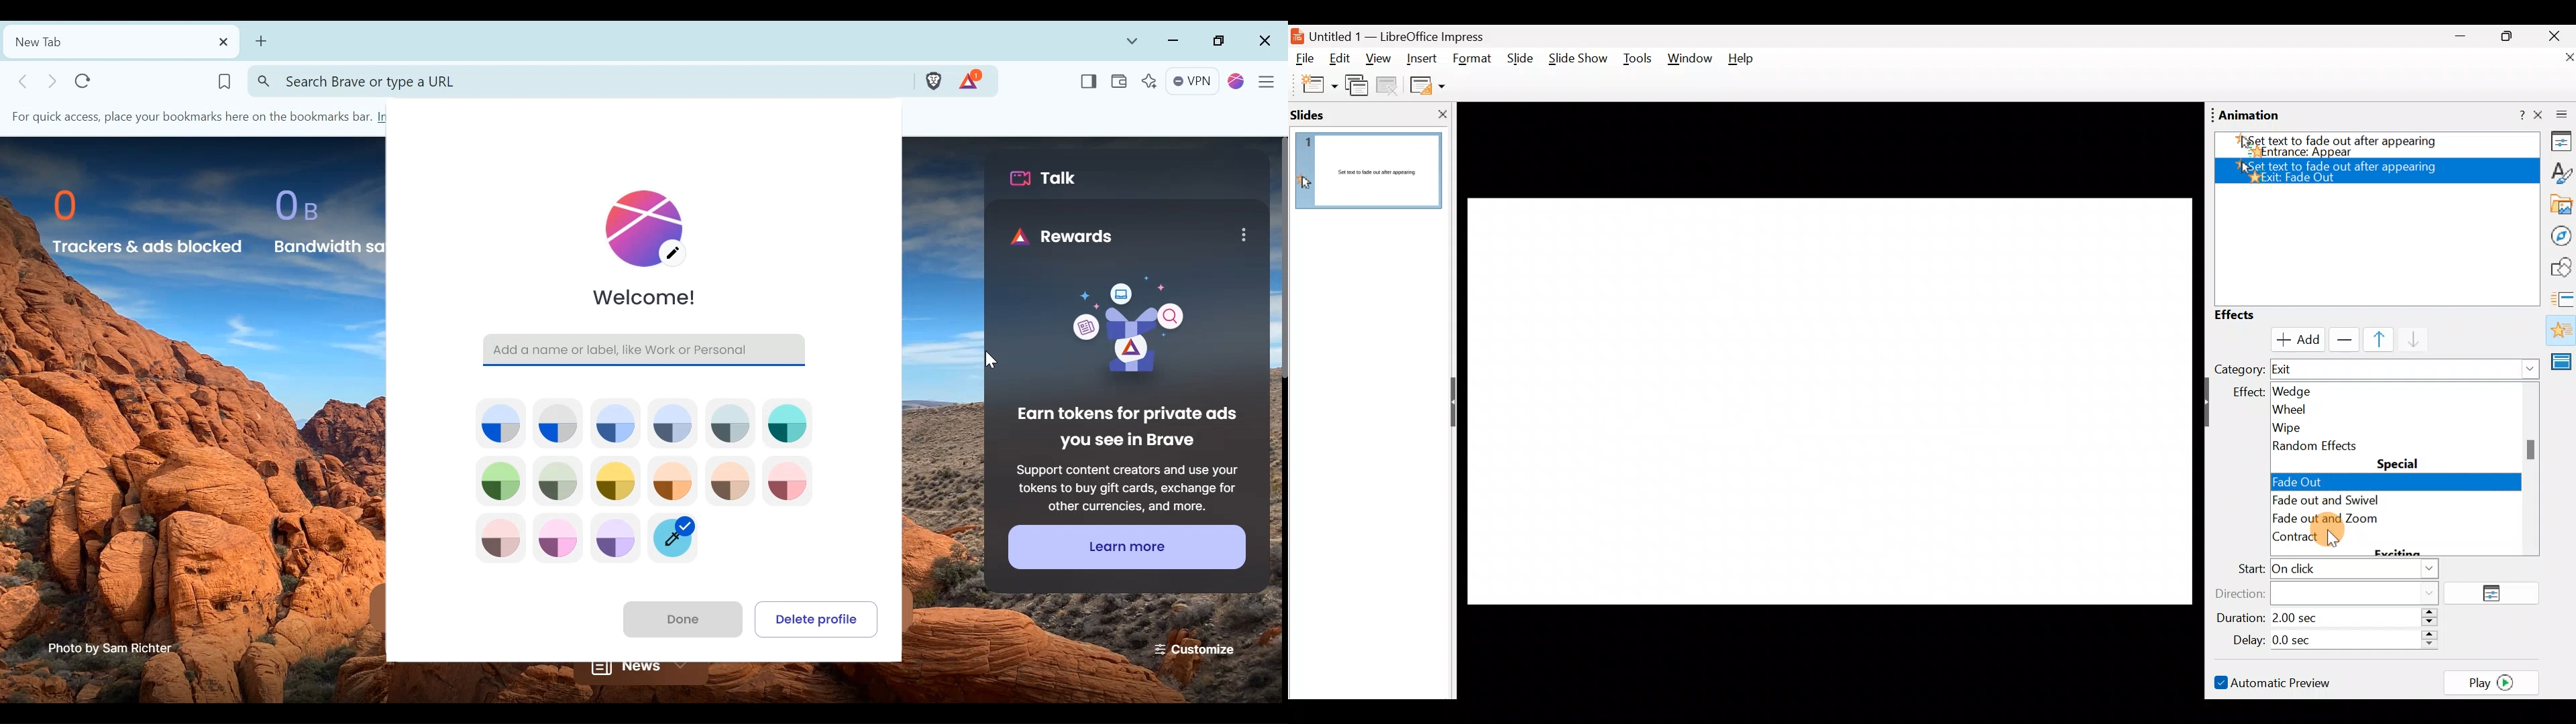  I want to click on Slides transition, so click(2563, 298).